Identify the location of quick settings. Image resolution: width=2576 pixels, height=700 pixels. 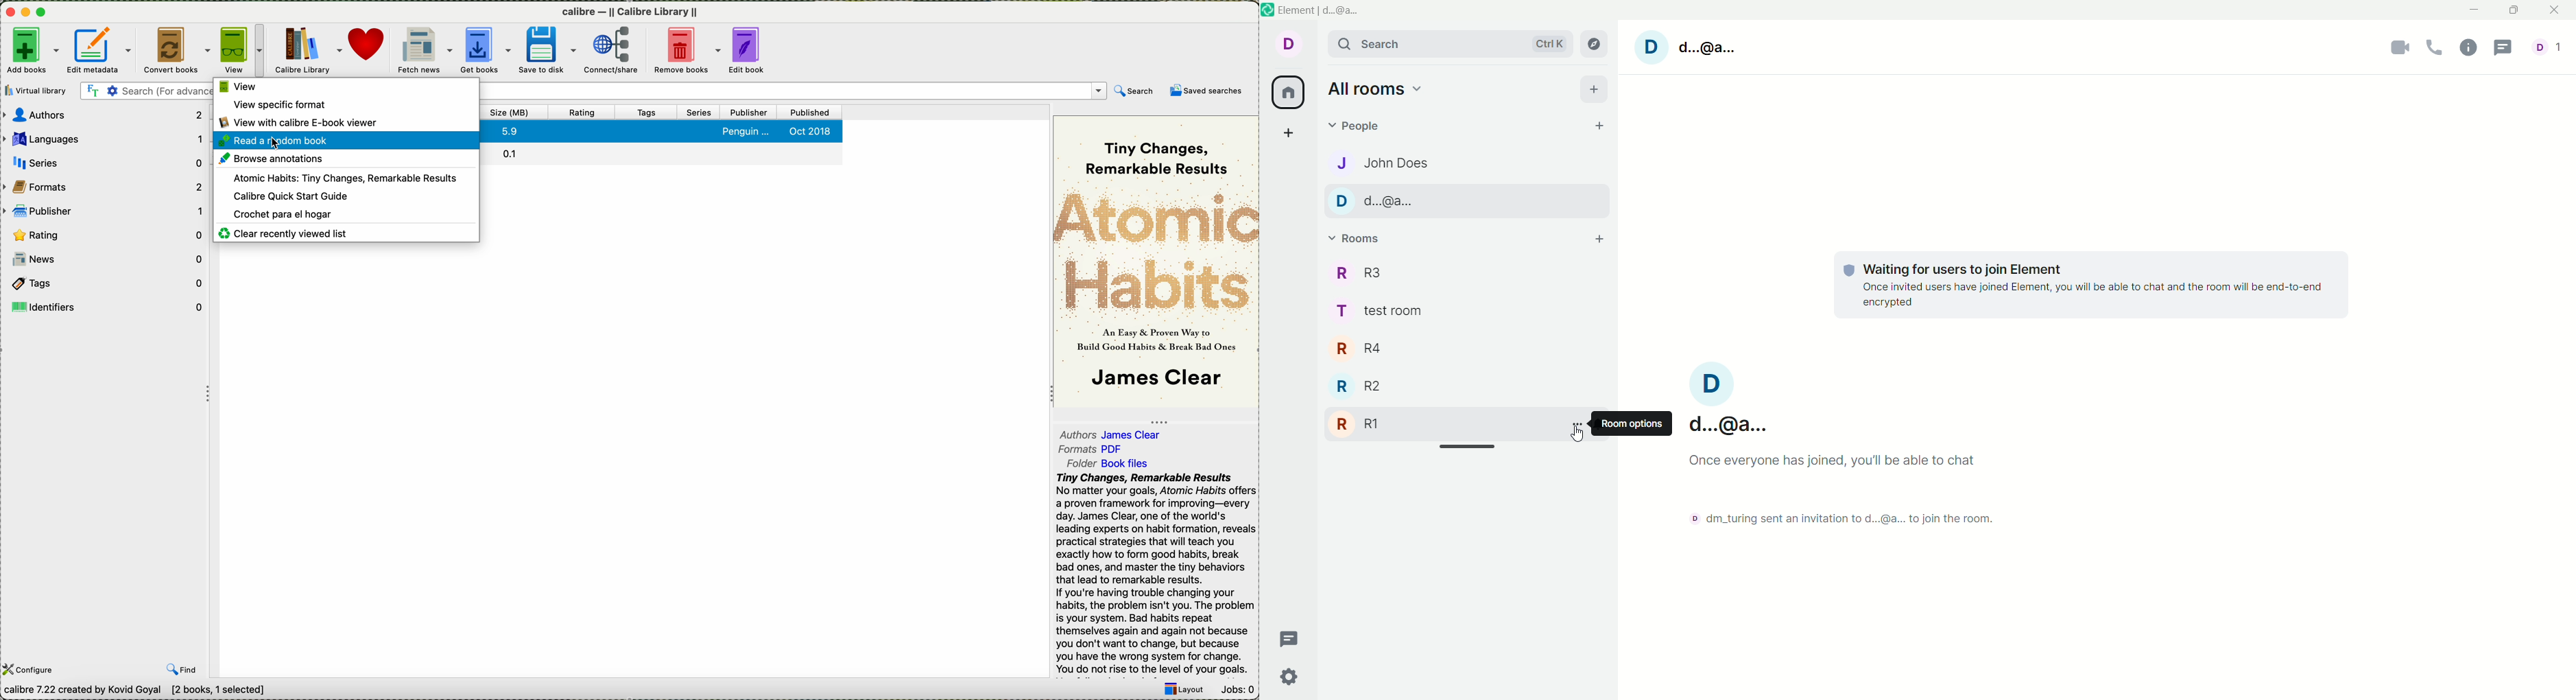
(1289, 679).